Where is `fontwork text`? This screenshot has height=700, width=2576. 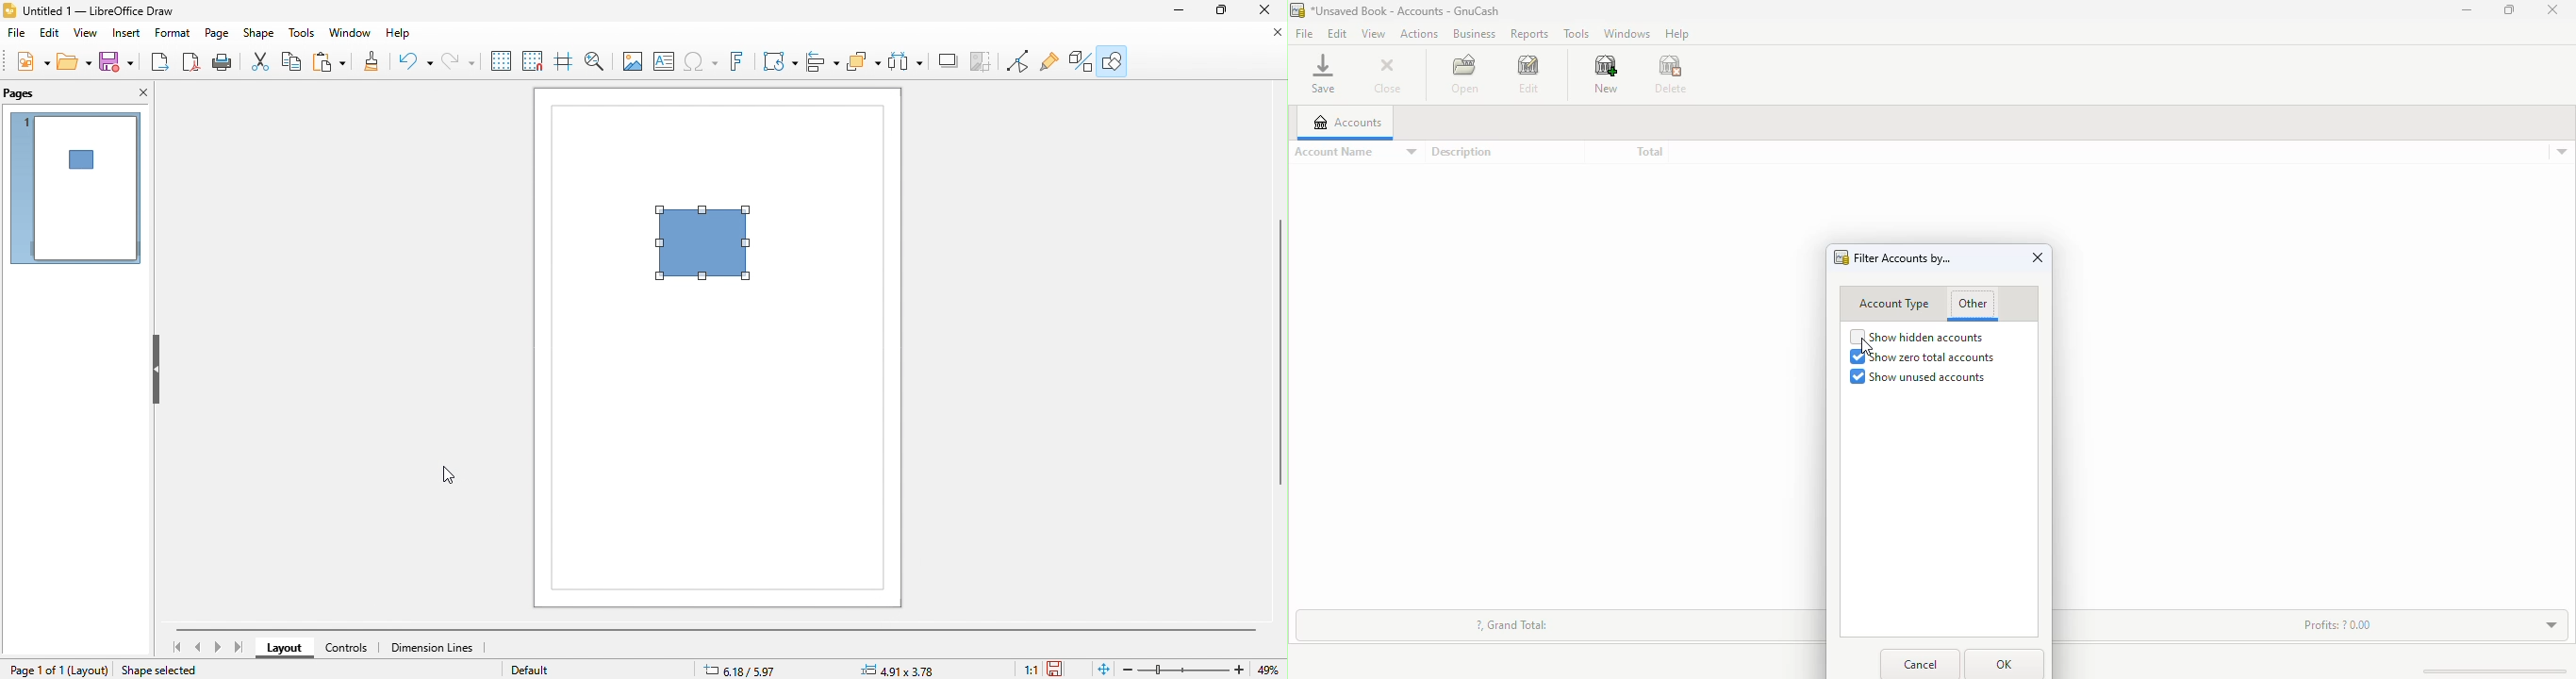
fontwork text is located at coordinates (740, 61).